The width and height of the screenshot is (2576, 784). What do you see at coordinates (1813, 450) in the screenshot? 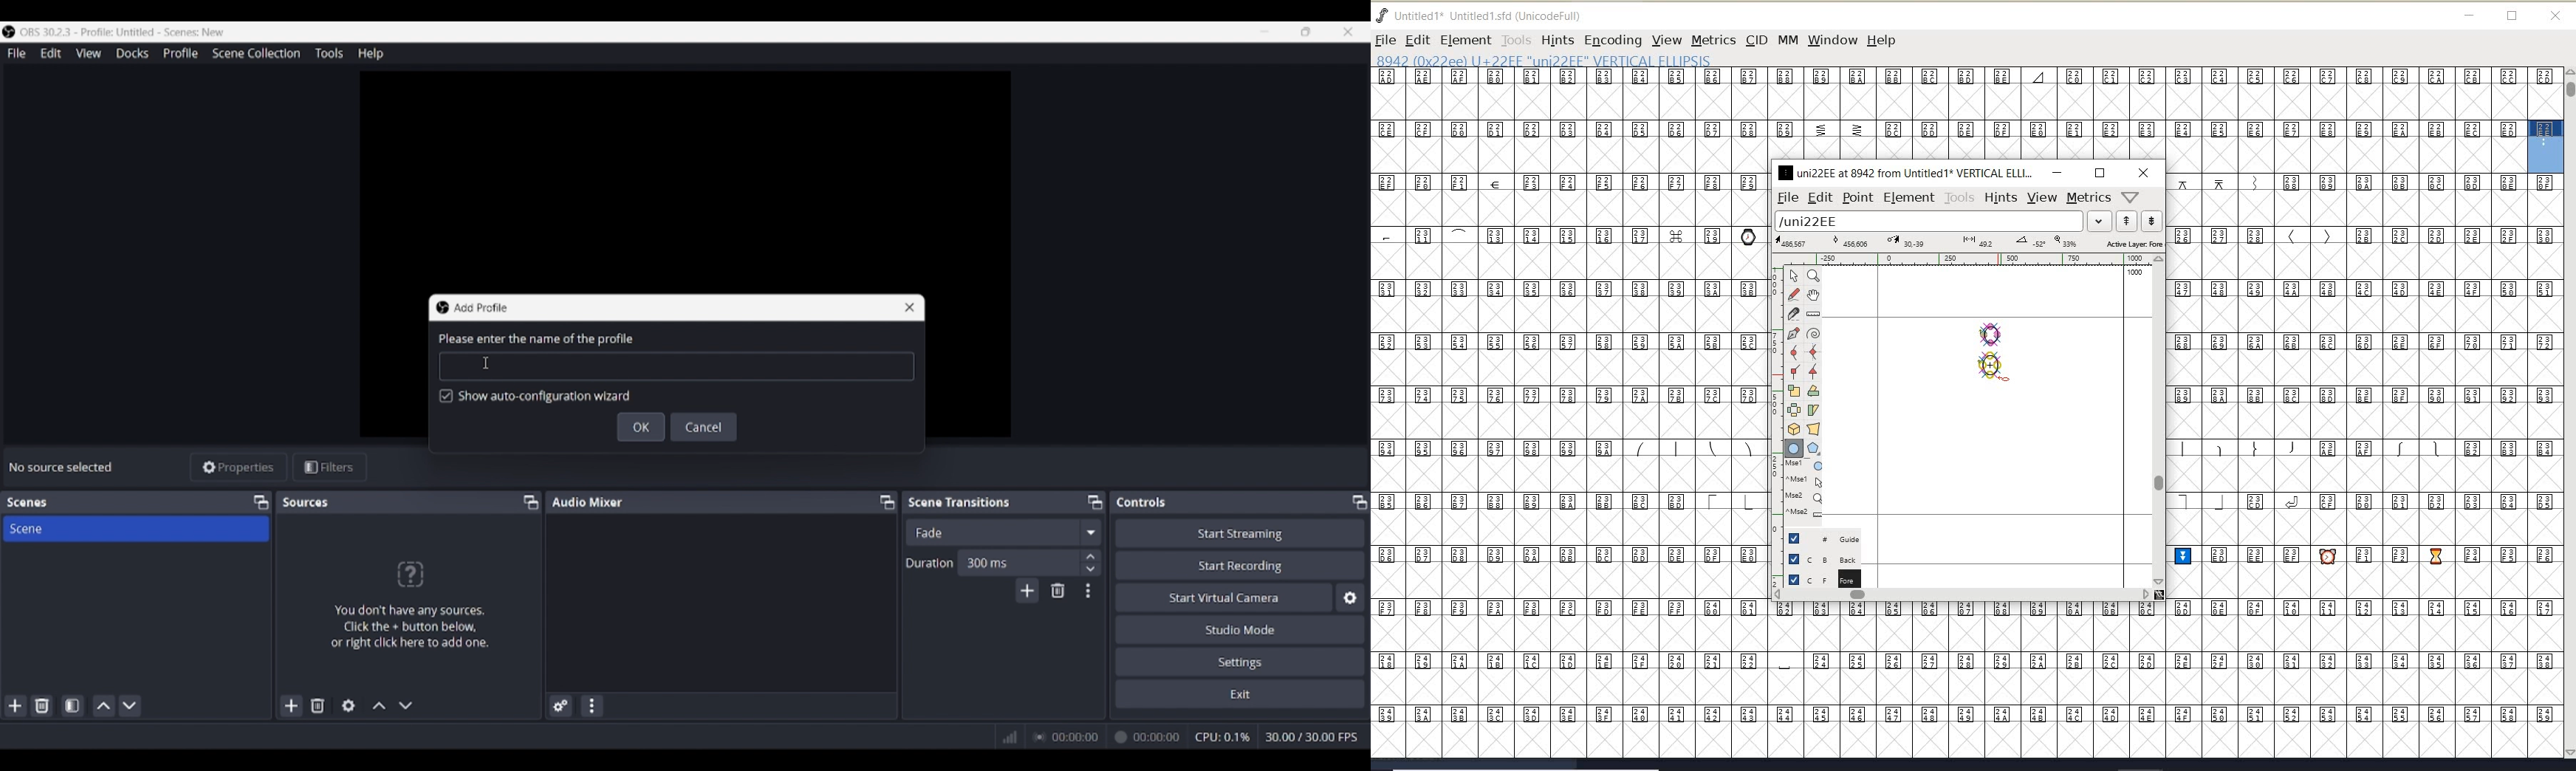
I see `polygon or star` at bounding box center [1813, 450].